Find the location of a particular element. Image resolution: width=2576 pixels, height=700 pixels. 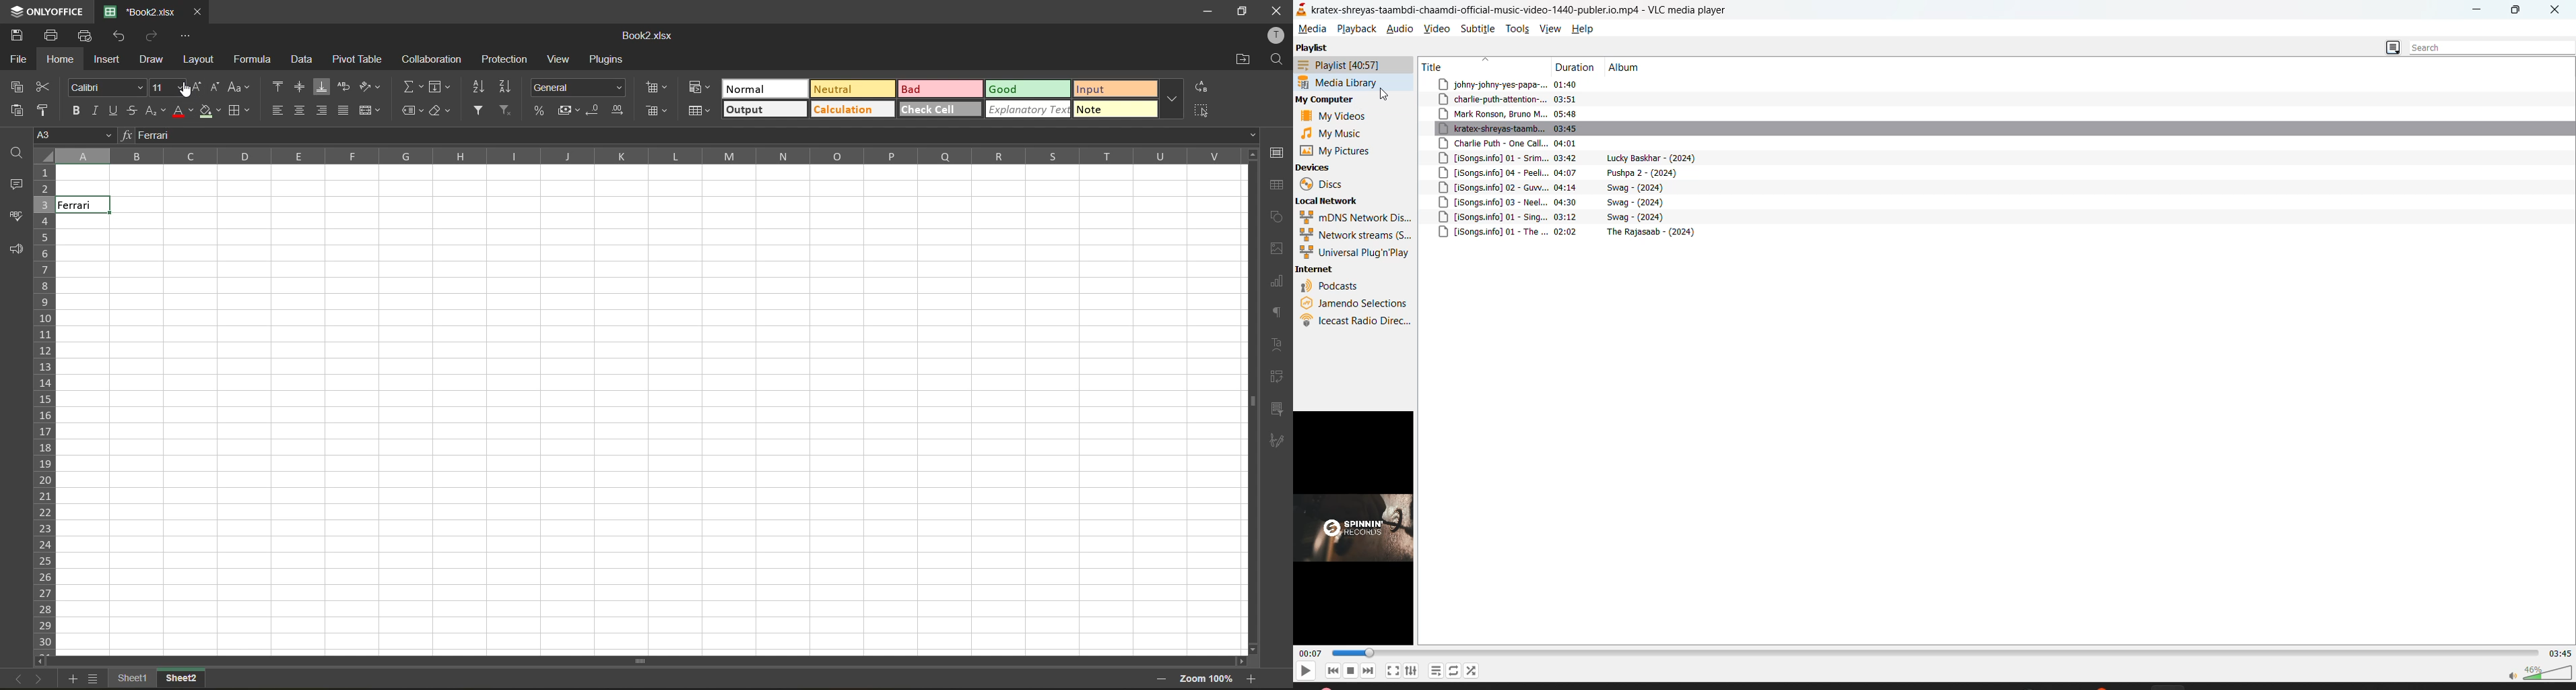

replace is located at coordinates (1200, 86).